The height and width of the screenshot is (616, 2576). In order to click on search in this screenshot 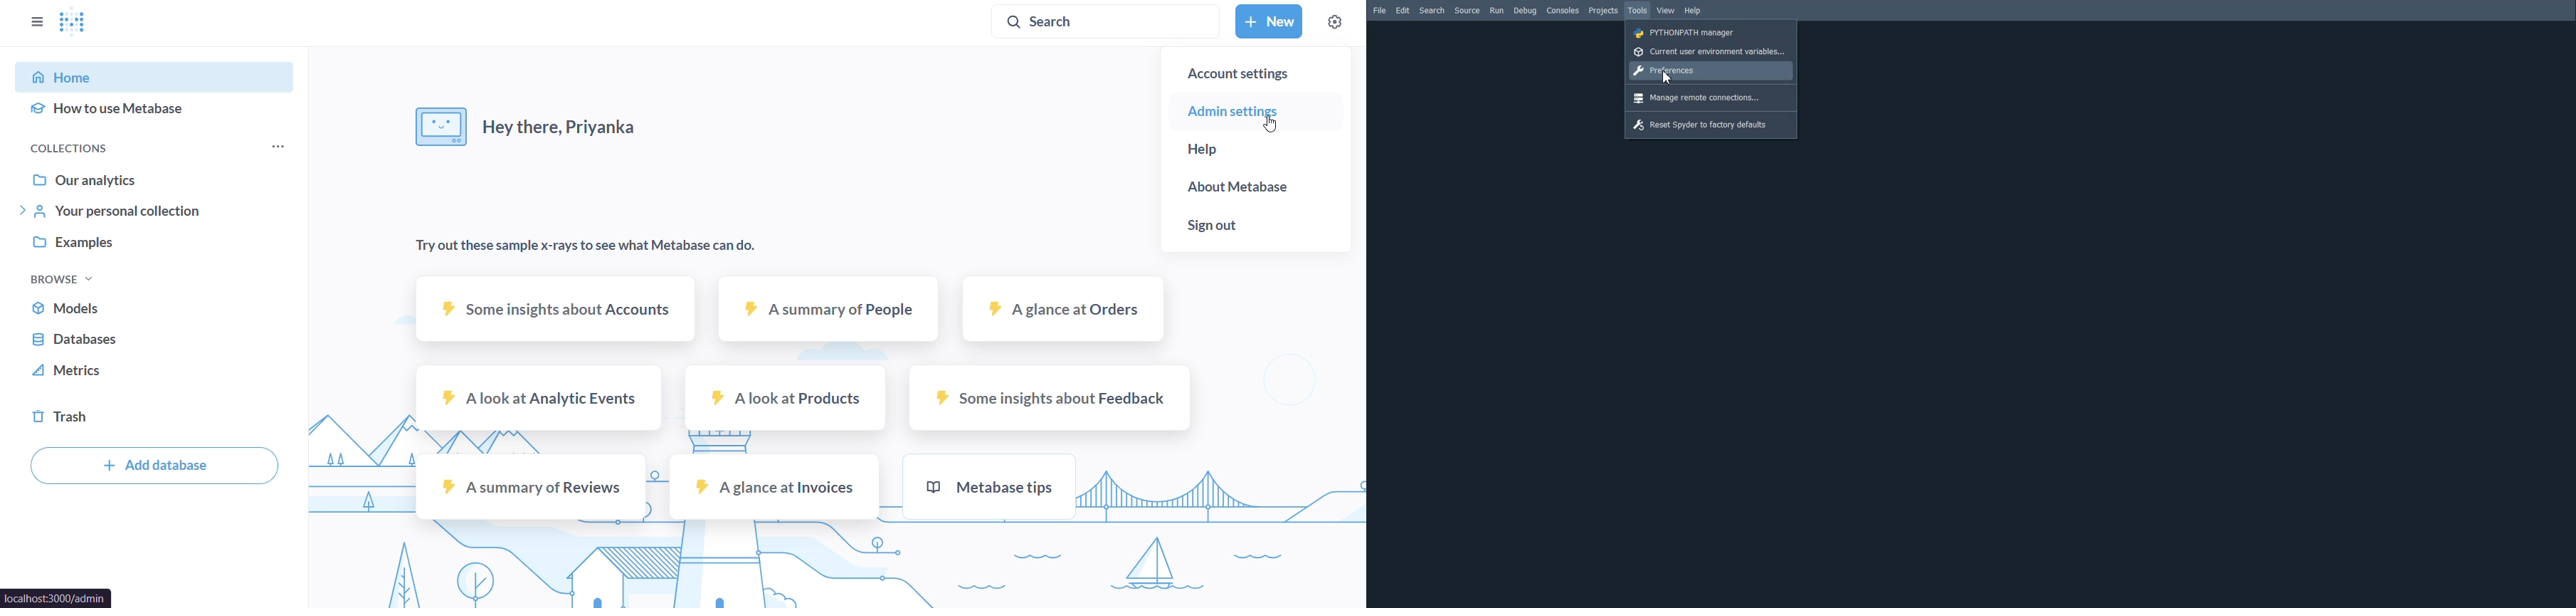, I will do `click(1104, 20)`.